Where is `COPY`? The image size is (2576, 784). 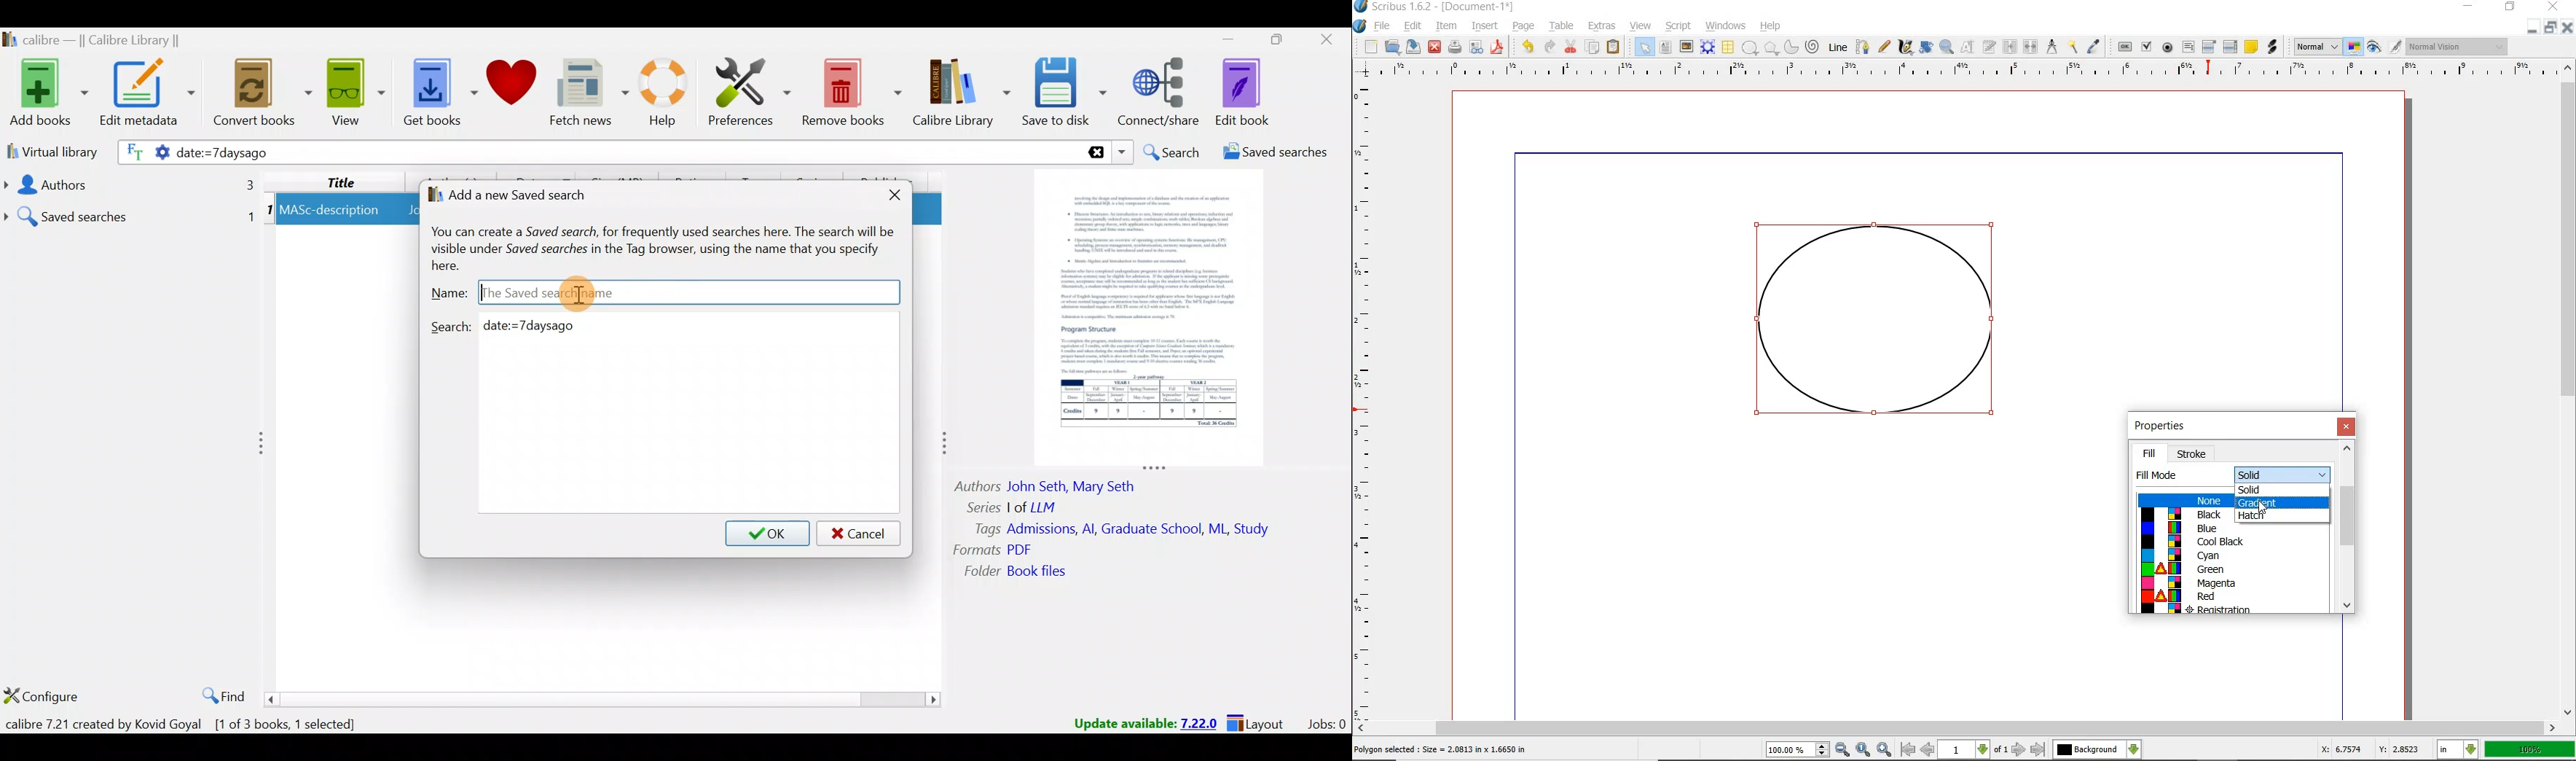 COPY is located at coordinates (1594, 47).